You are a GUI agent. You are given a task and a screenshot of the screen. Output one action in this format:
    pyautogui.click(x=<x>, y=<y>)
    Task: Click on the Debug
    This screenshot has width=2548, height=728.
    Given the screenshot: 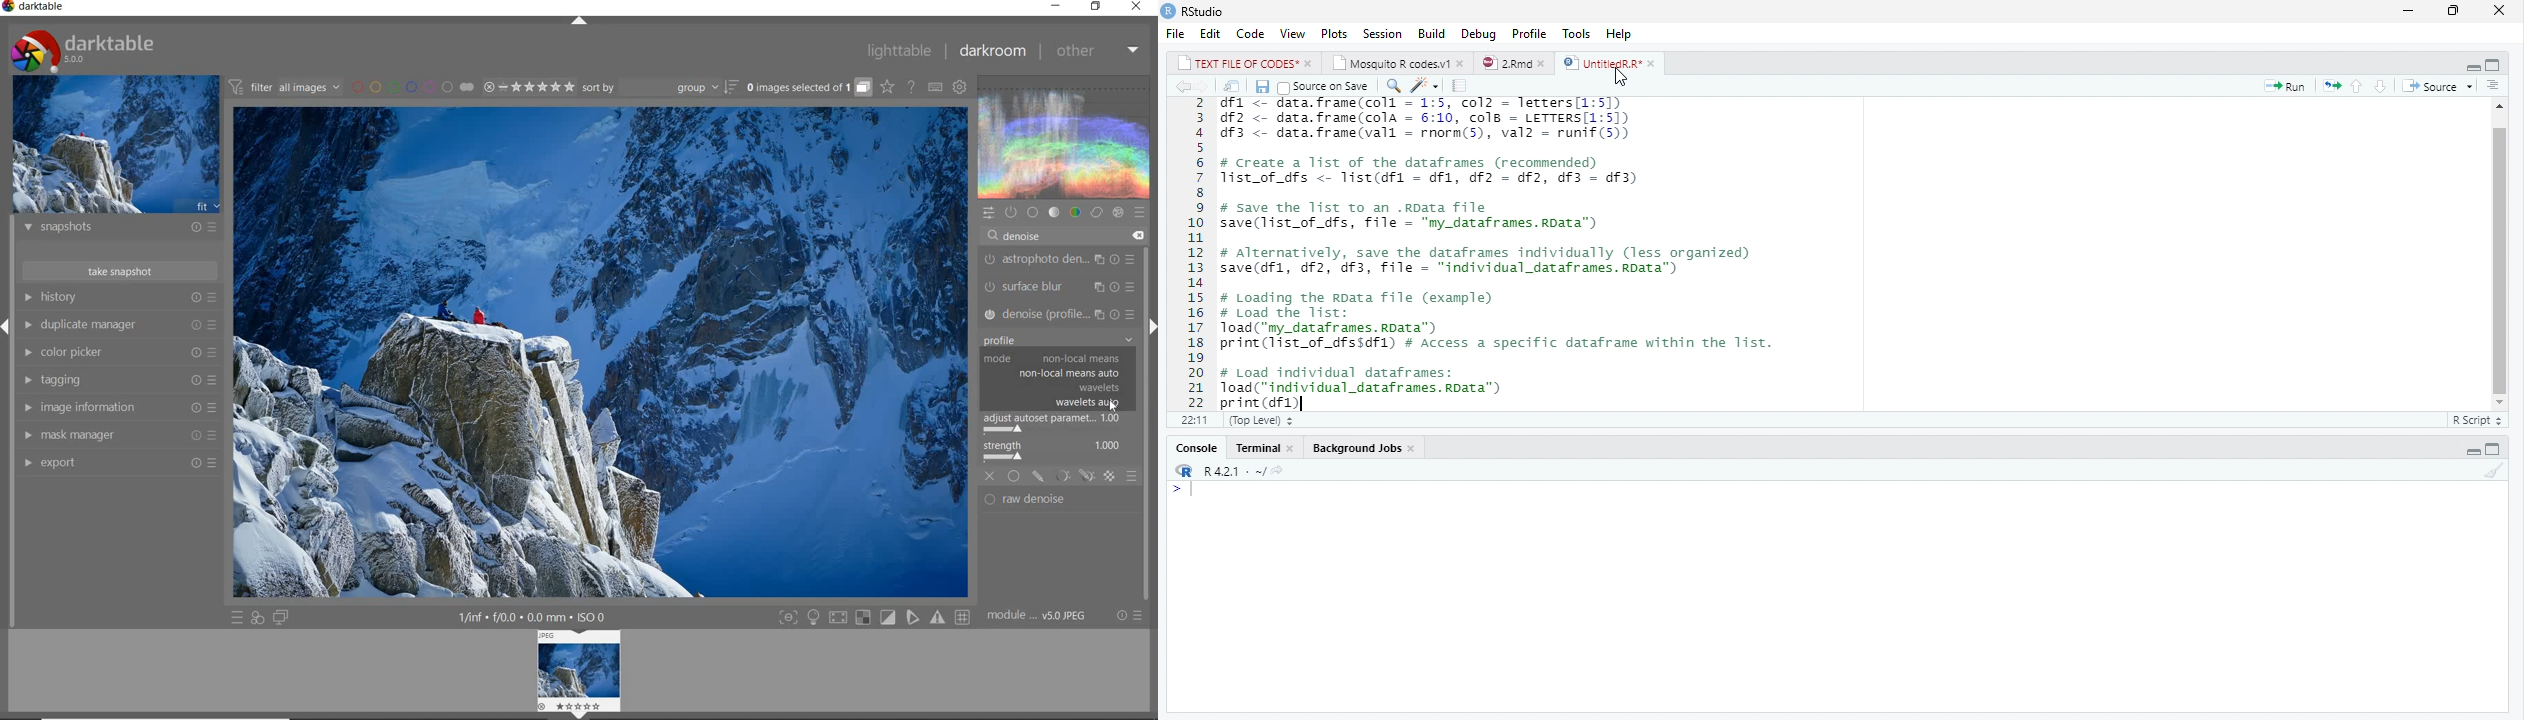 What is the action you would take?
    pyautogui.click(x=1479, y=33)
    